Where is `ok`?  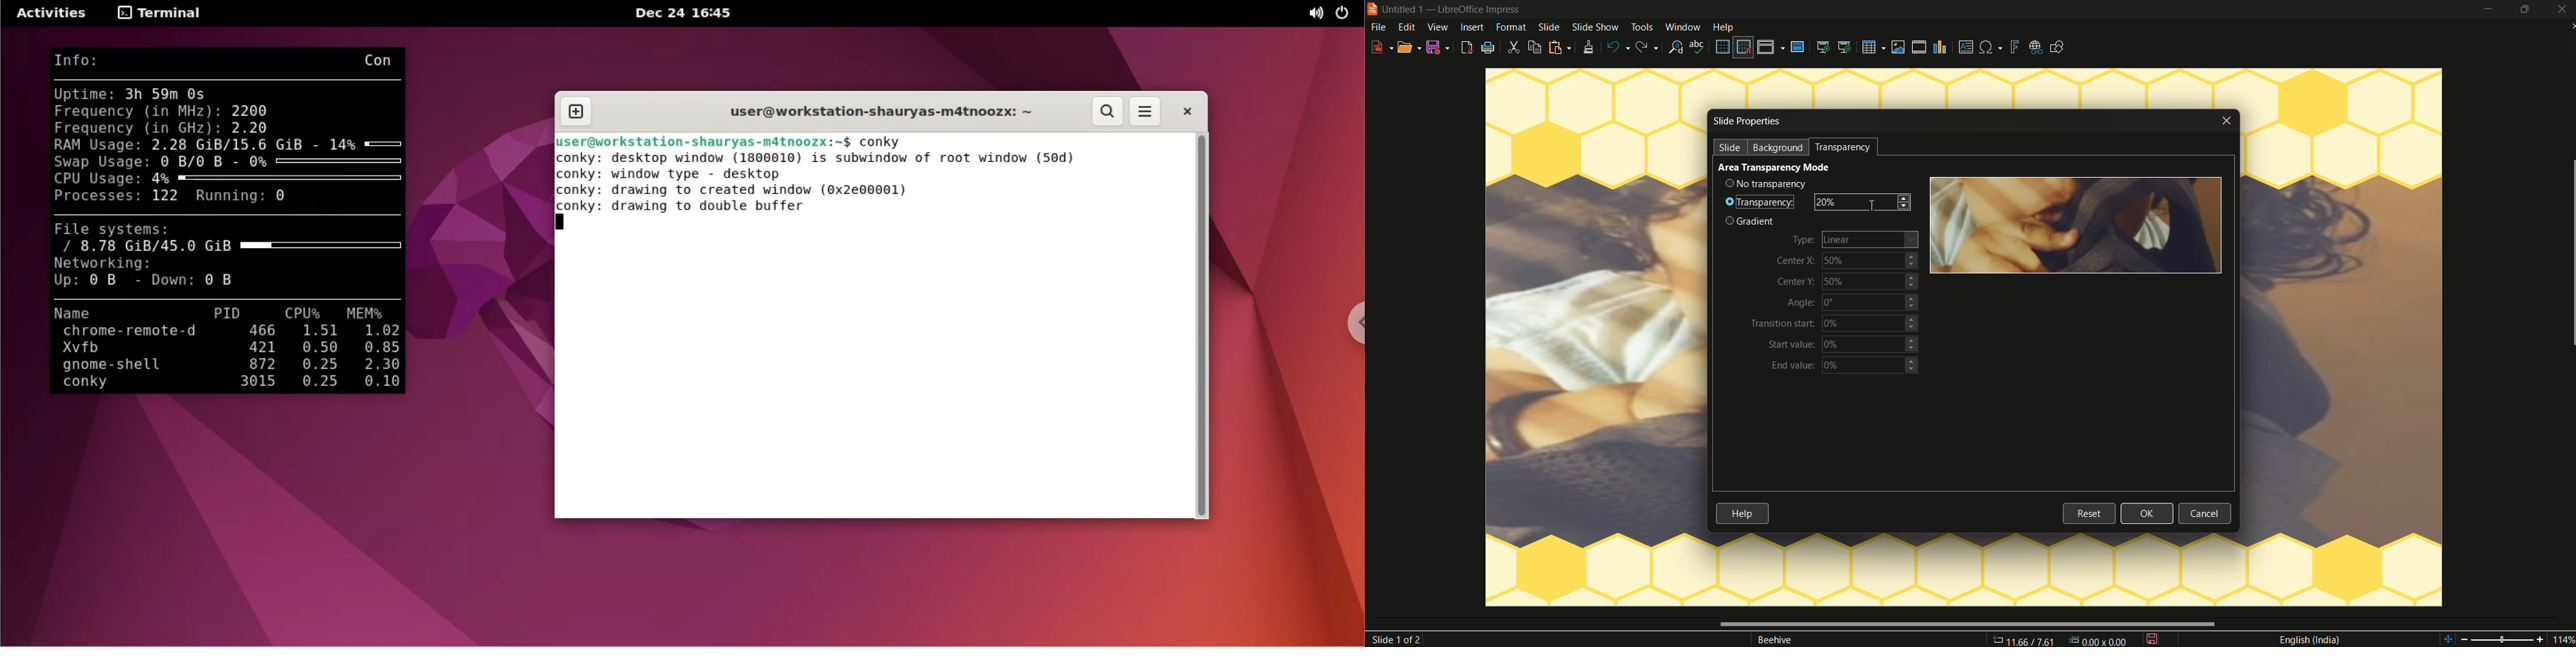 ok is located at coordinates (2149, 513).